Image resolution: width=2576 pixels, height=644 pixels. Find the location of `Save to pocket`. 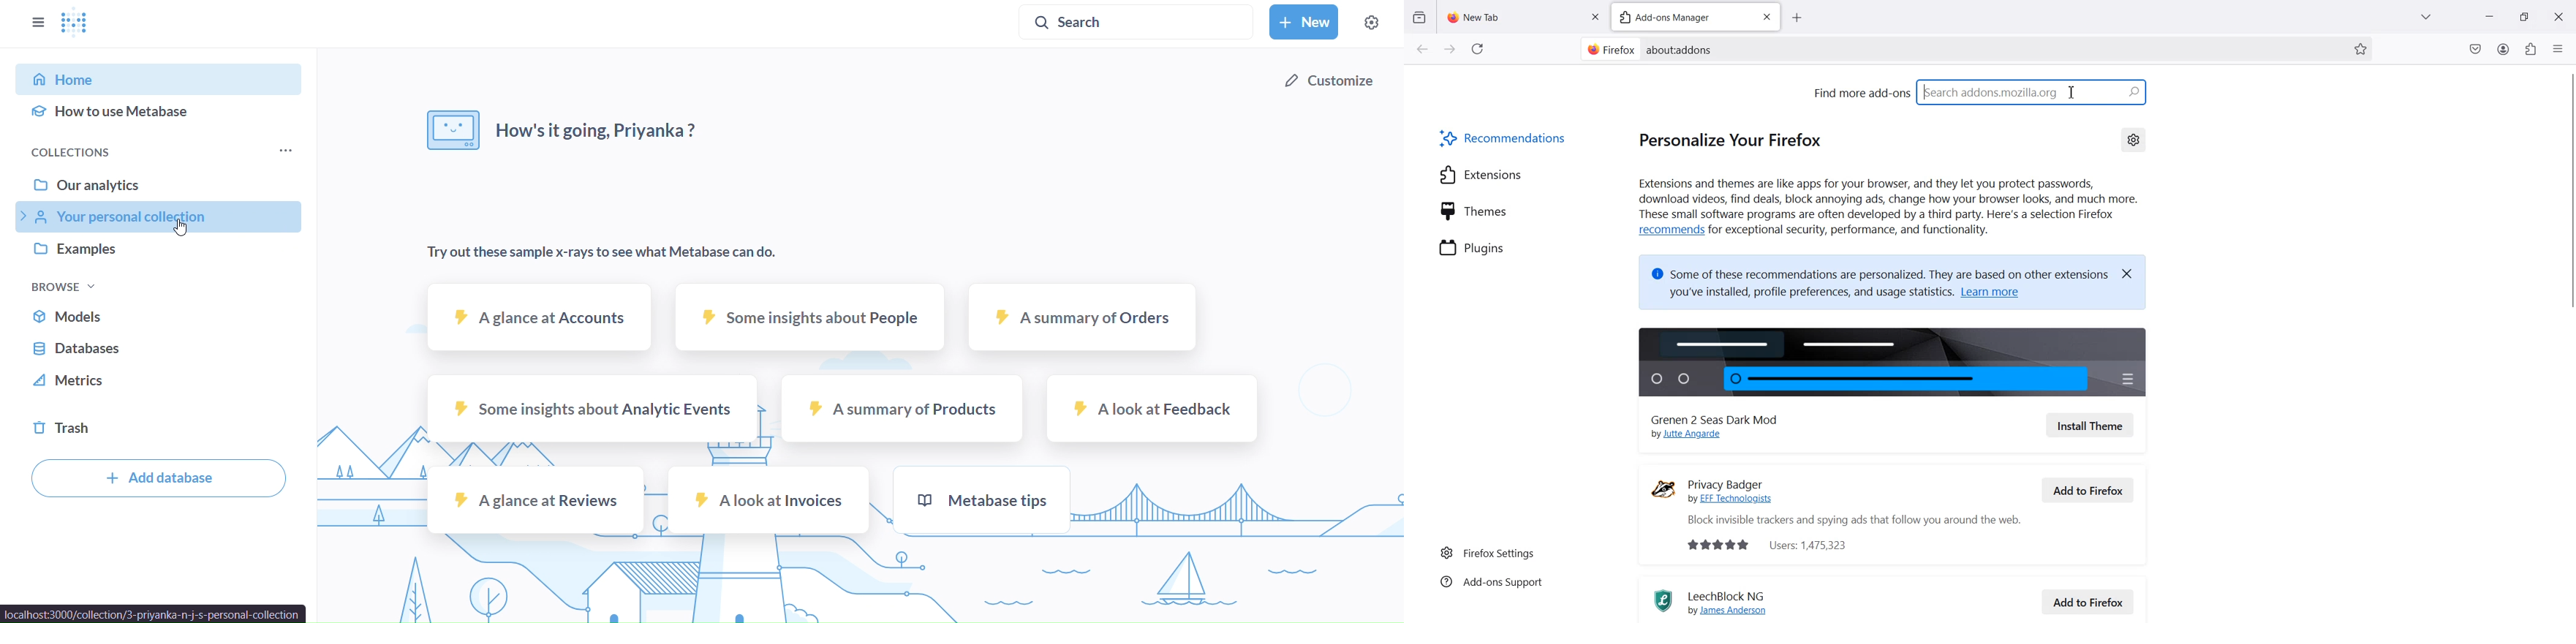

Save to pocket is located at coordinates (2476, 49).